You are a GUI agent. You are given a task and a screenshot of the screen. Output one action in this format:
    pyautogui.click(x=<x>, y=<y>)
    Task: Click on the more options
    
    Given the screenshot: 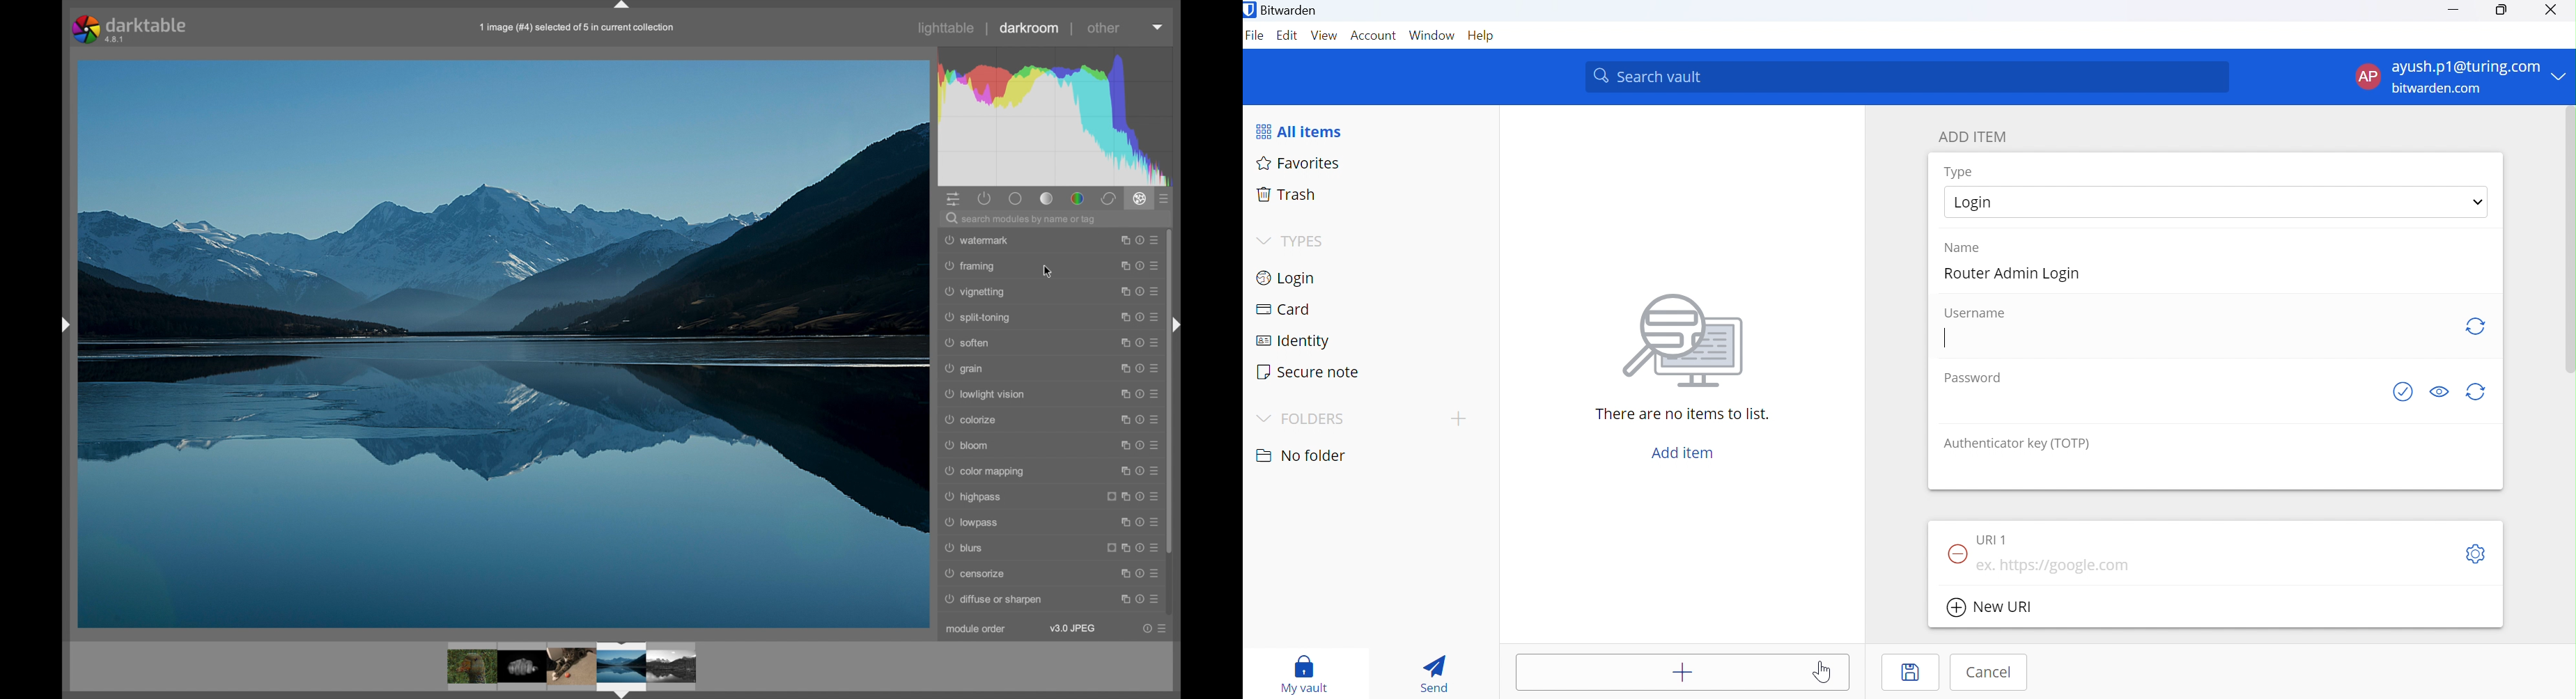 What is the action you would take?
    pyautogui.click(x=1141, y=395)
    